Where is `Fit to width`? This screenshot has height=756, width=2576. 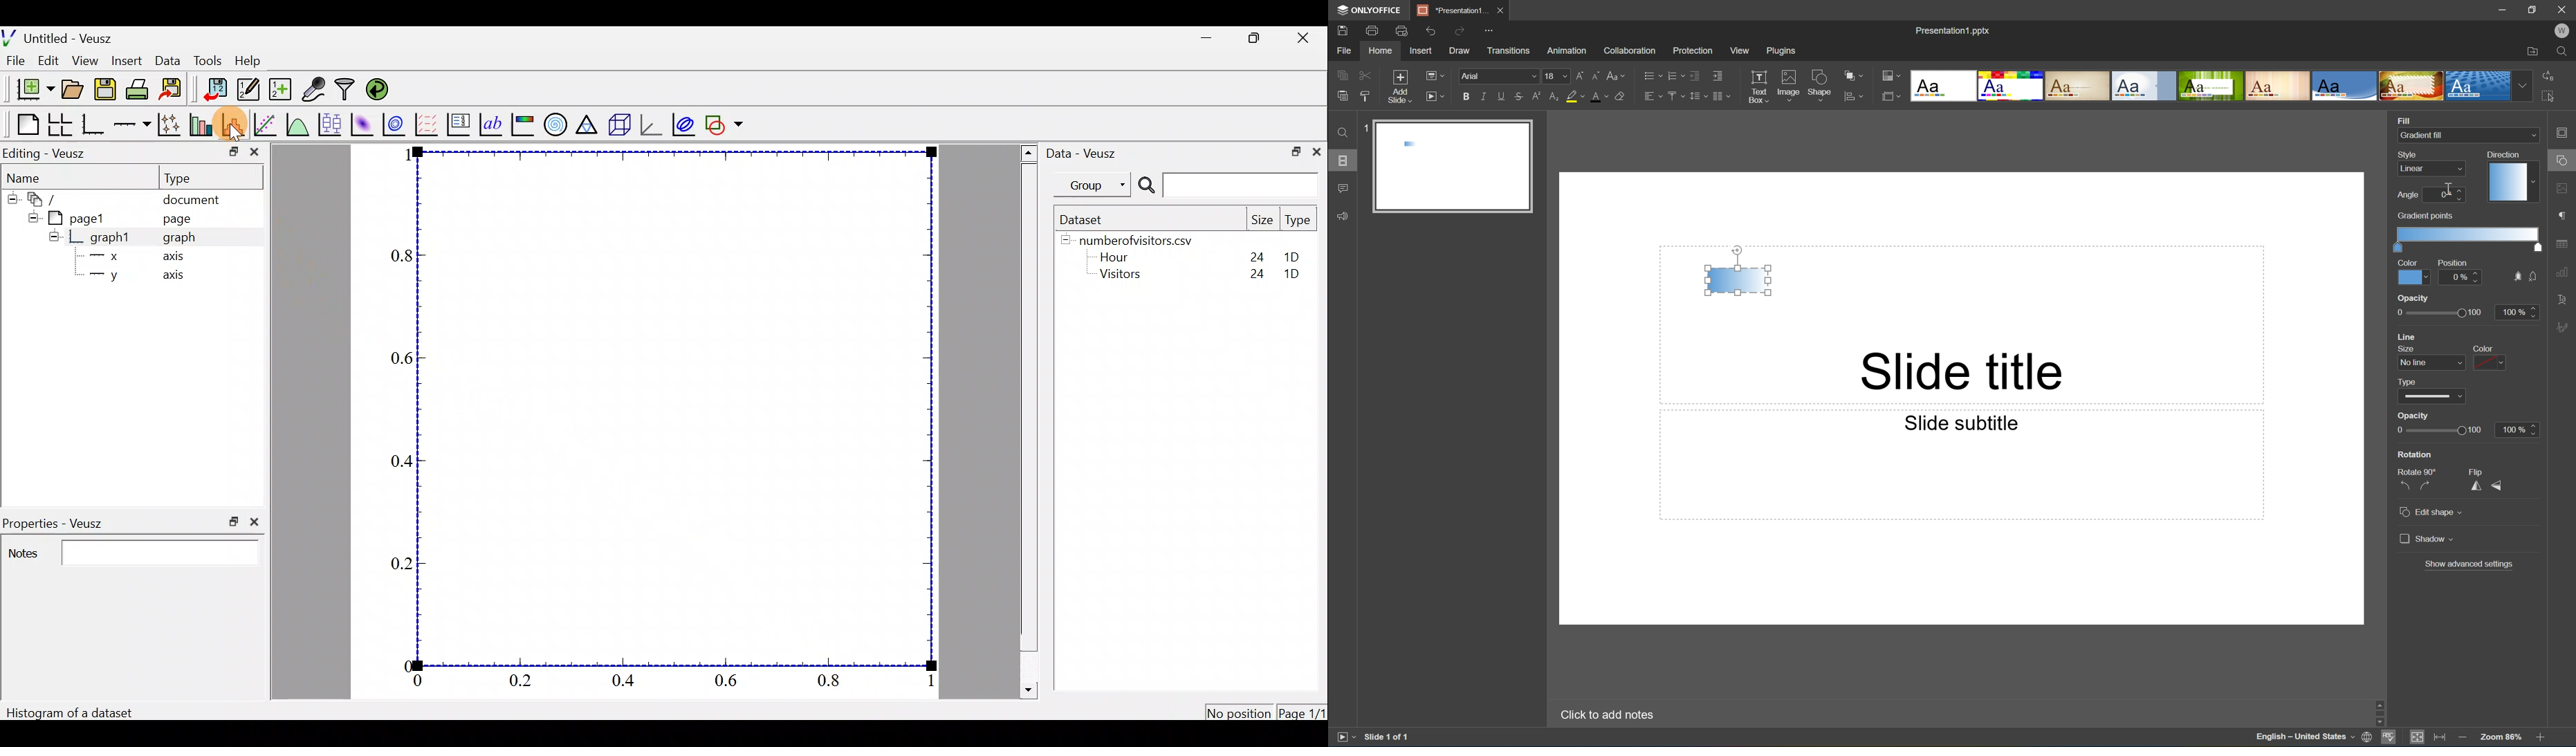
Fit to width is located at coordinates (2441, 738).